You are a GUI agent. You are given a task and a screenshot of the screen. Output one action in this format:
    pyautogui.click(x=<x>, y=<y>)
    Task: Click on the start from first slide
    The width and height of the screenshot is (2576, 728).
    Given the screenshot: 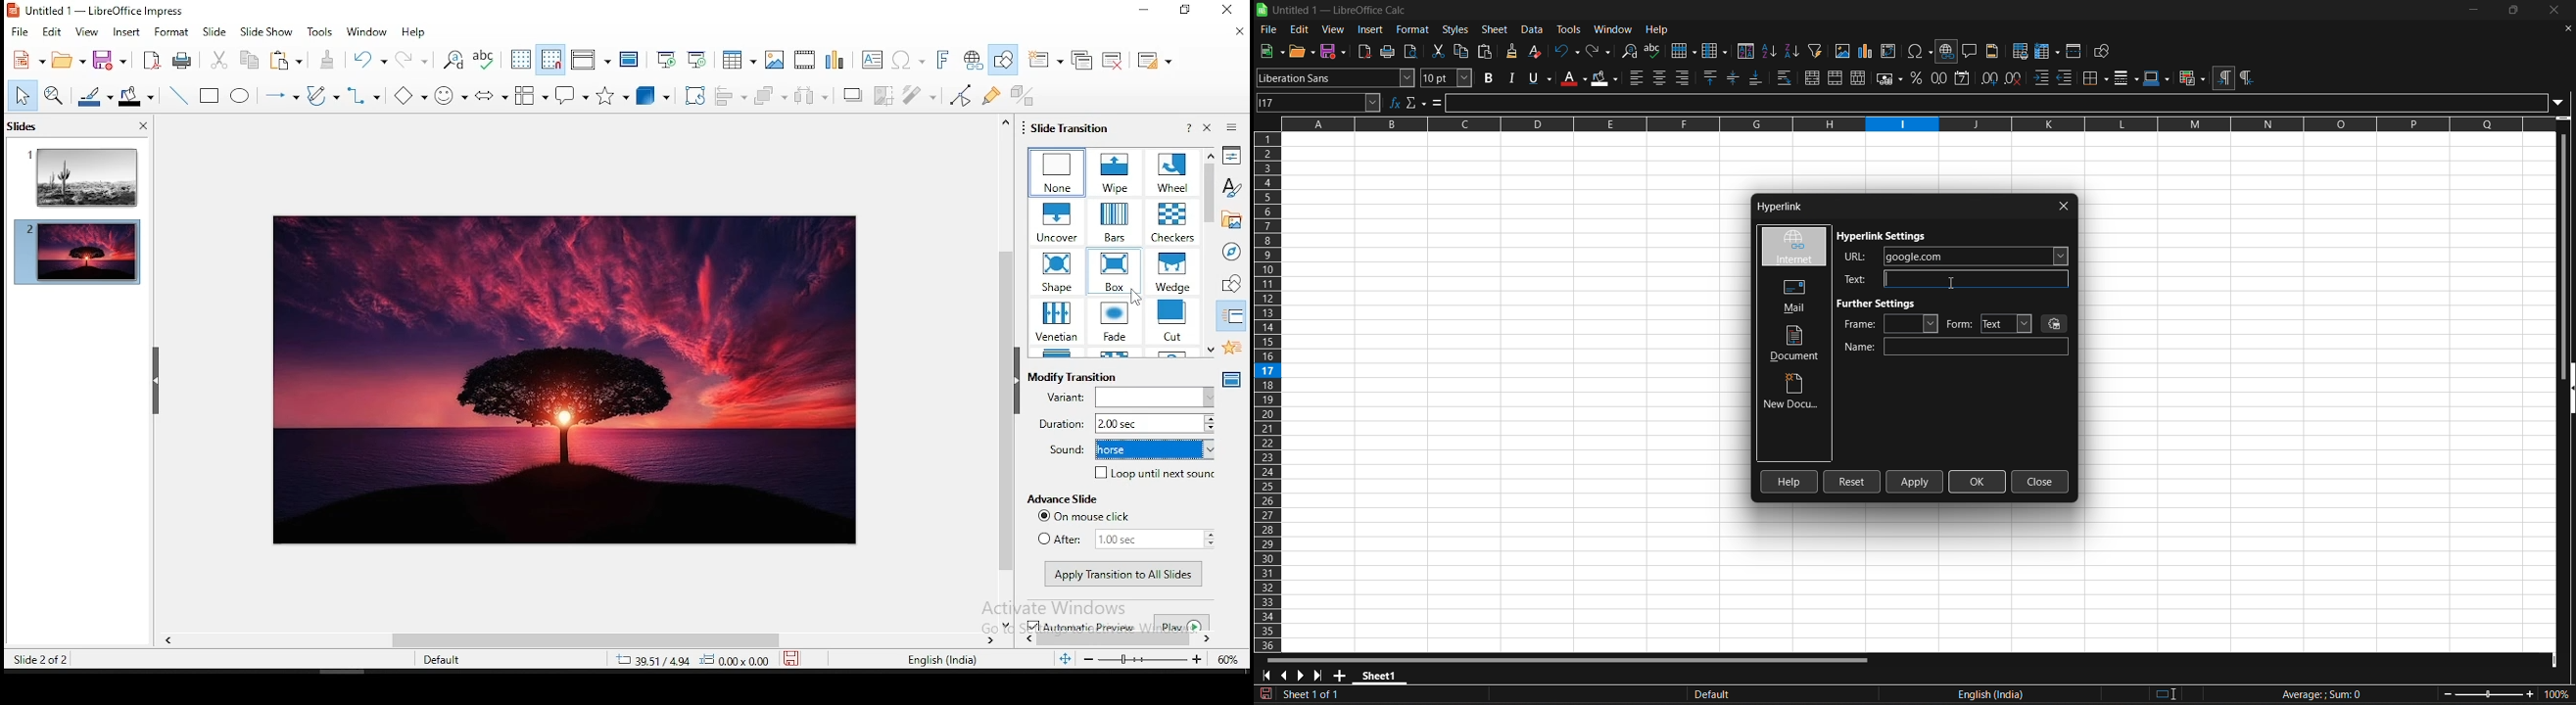 What is the action you would take?
    pyautogui.click(x=665, y=55)
    